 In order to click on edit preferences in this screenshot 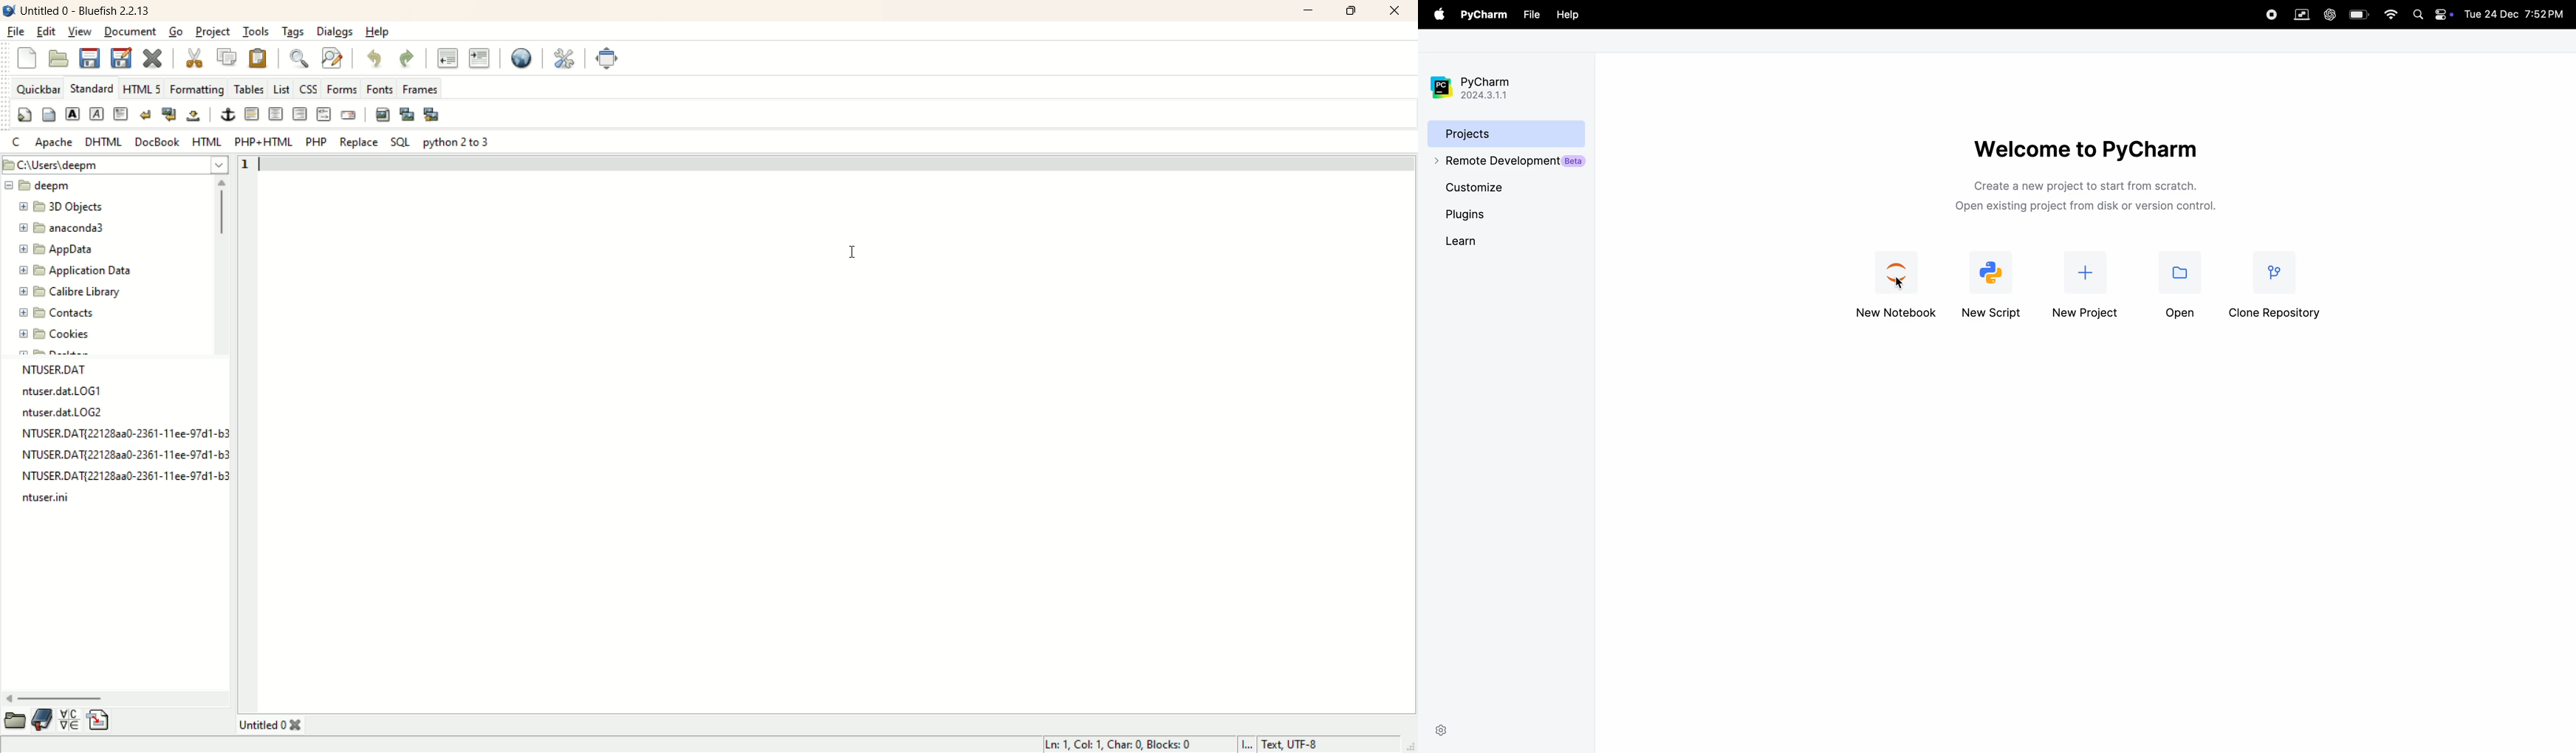, I will do `click(564, 58)`.